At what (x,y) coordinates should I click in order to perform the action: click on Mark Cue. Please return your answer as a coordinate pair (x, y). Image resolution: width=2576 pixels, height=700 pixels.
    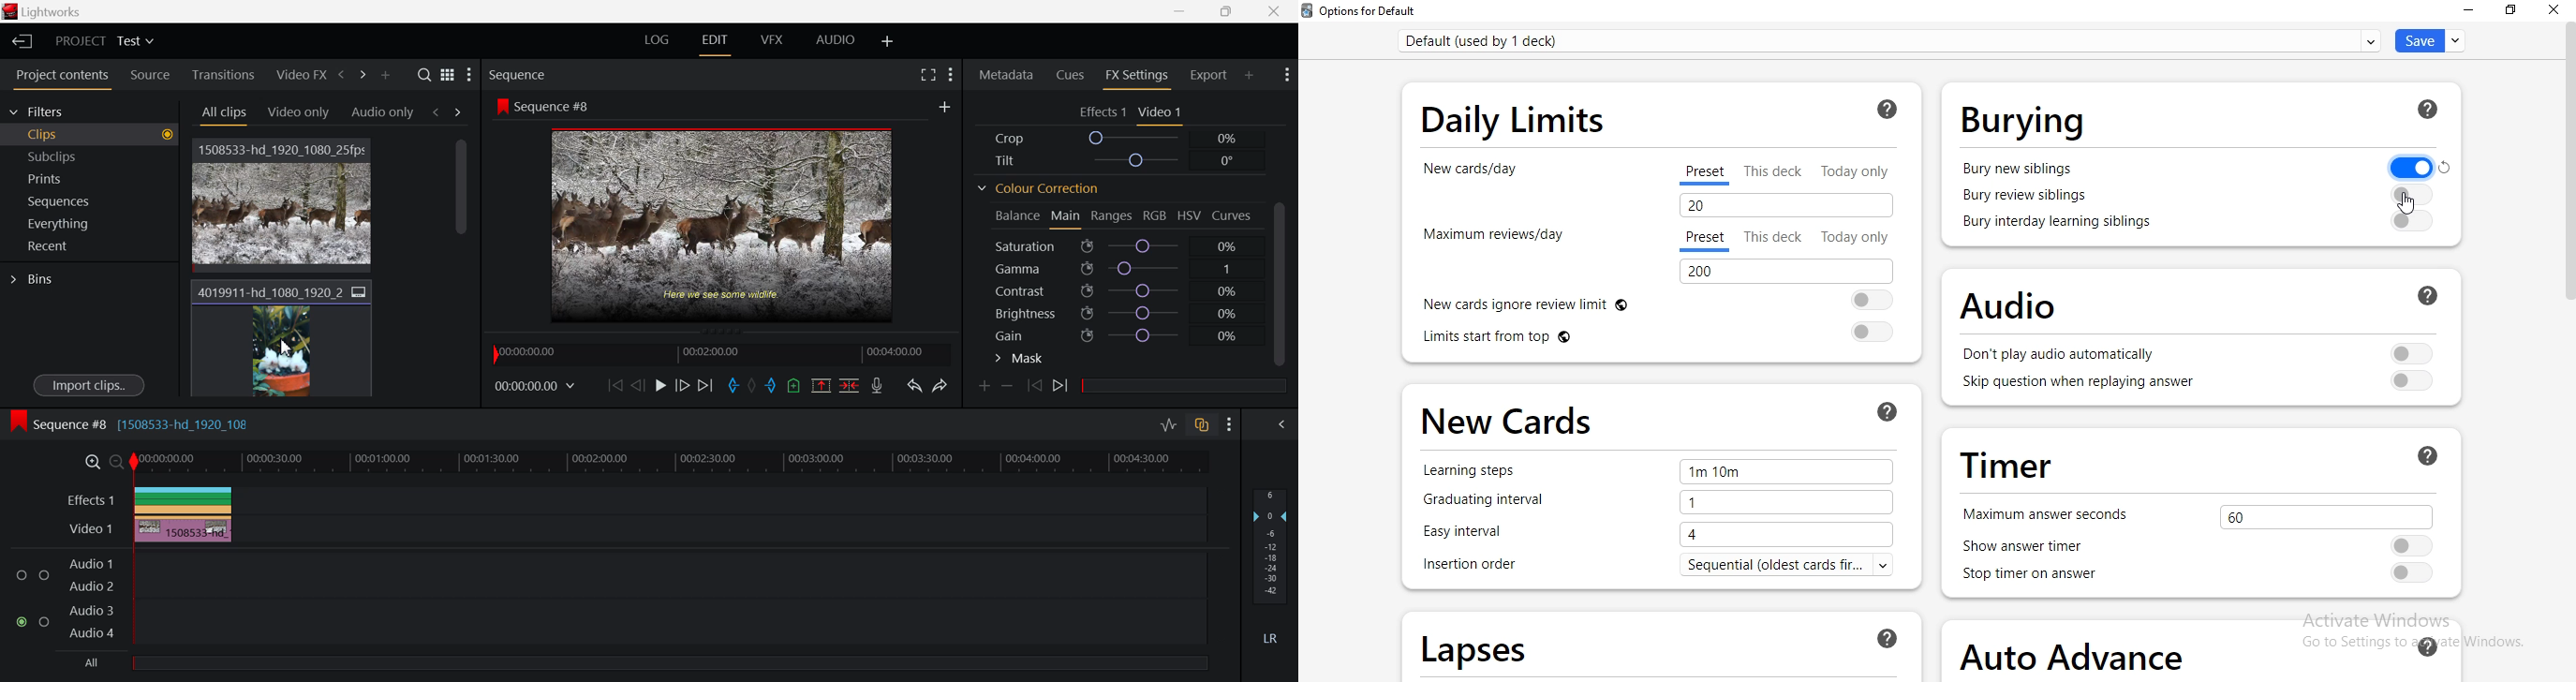
    Looking at the image, I should click on (796, 386).